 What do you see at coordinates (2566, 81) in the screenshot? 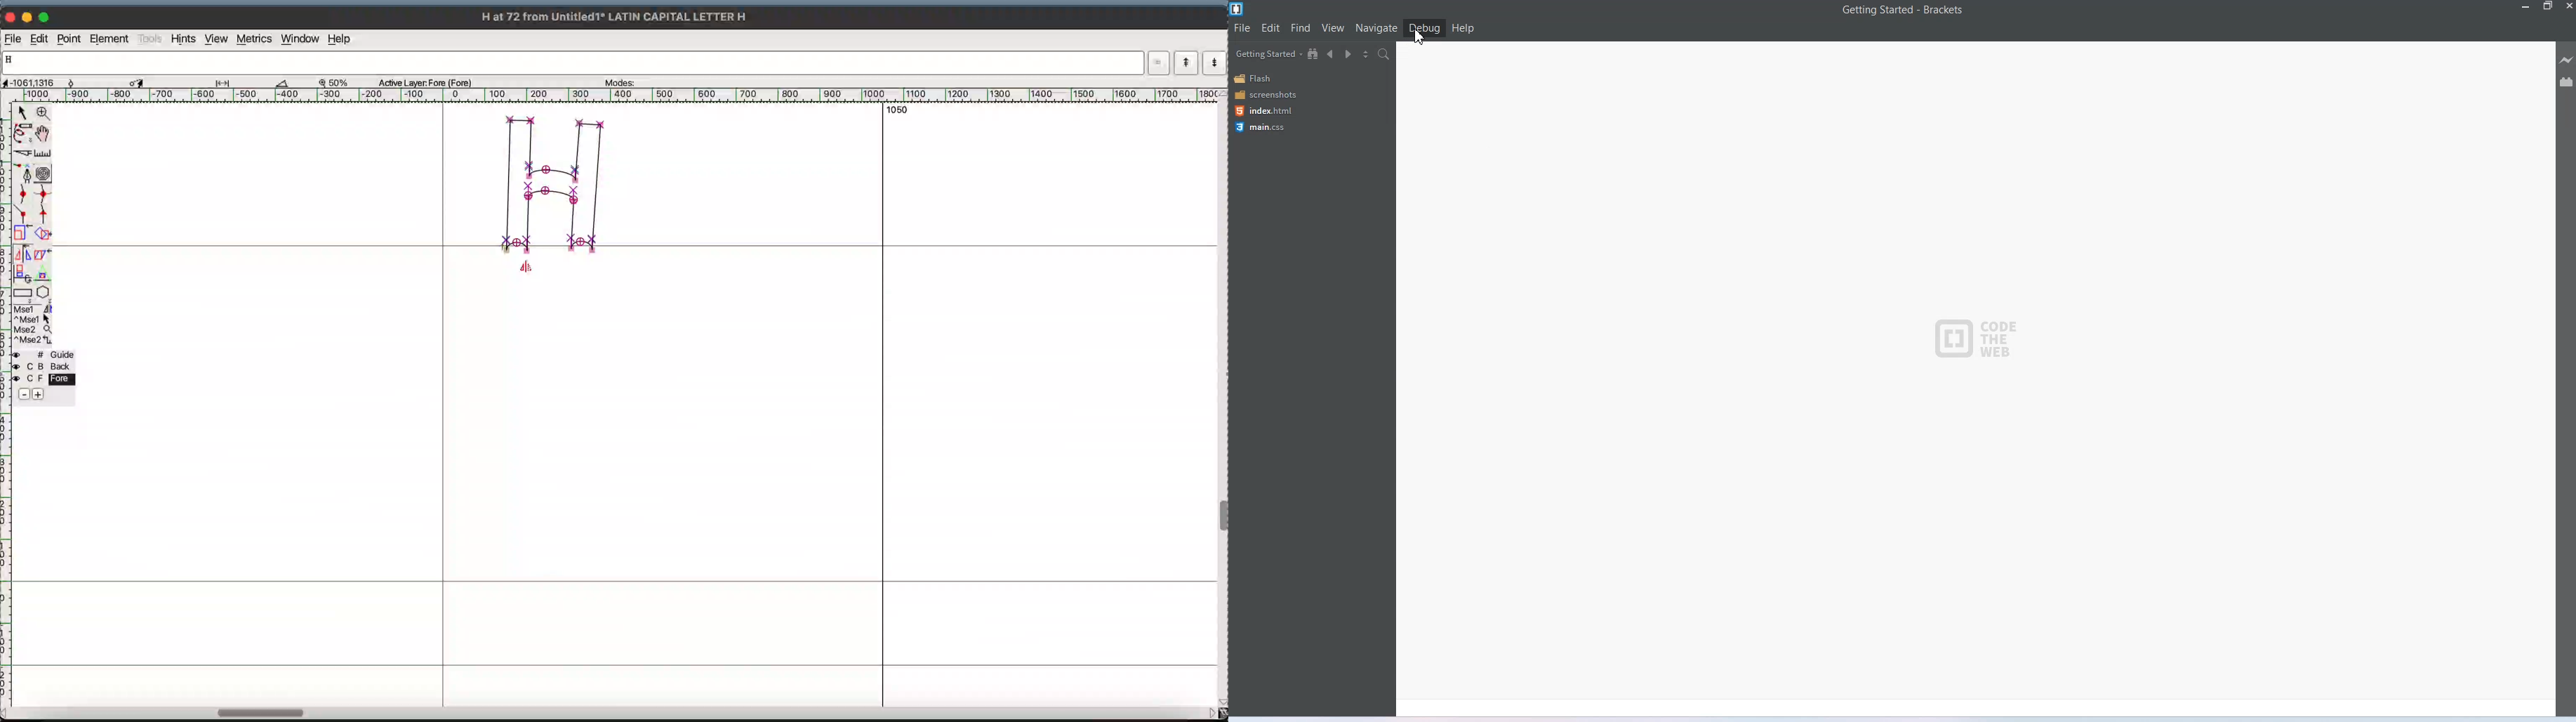
I see `Extension manager` at bounding box center [2566, 81].